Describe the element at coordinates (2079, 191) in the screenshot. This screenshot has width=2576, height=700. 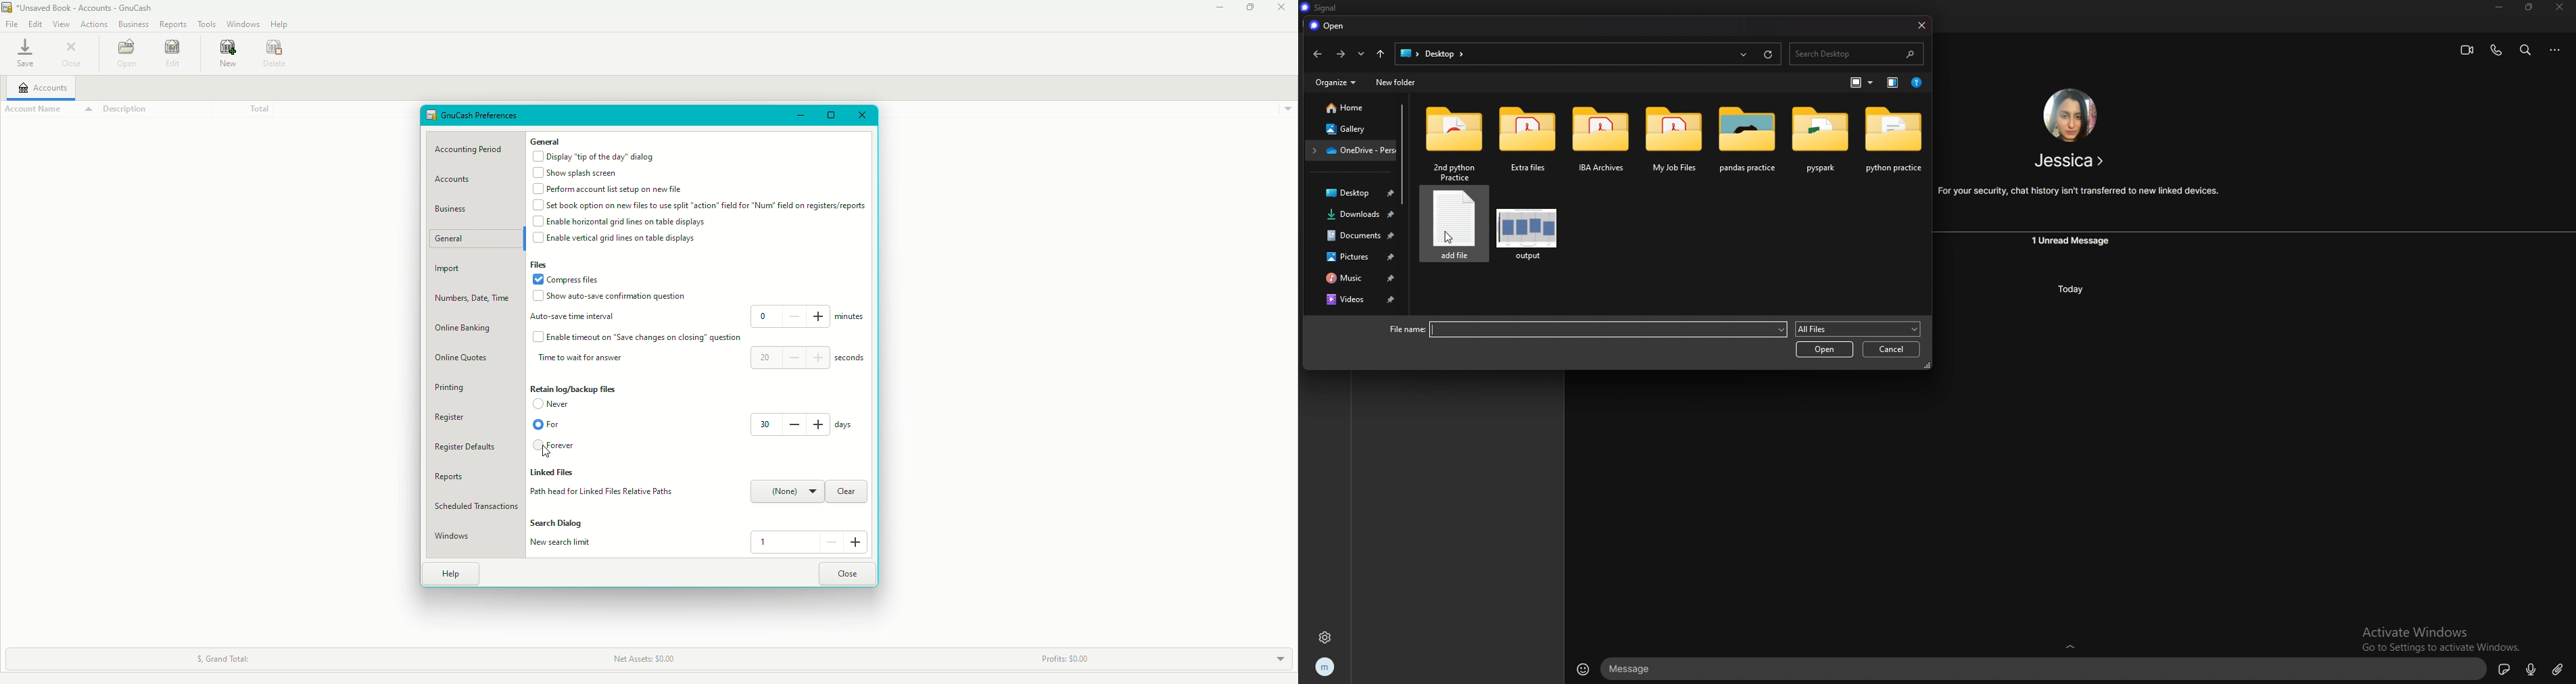
I see `For your security, chat history isn't transferred to new linked devices.` at that location.